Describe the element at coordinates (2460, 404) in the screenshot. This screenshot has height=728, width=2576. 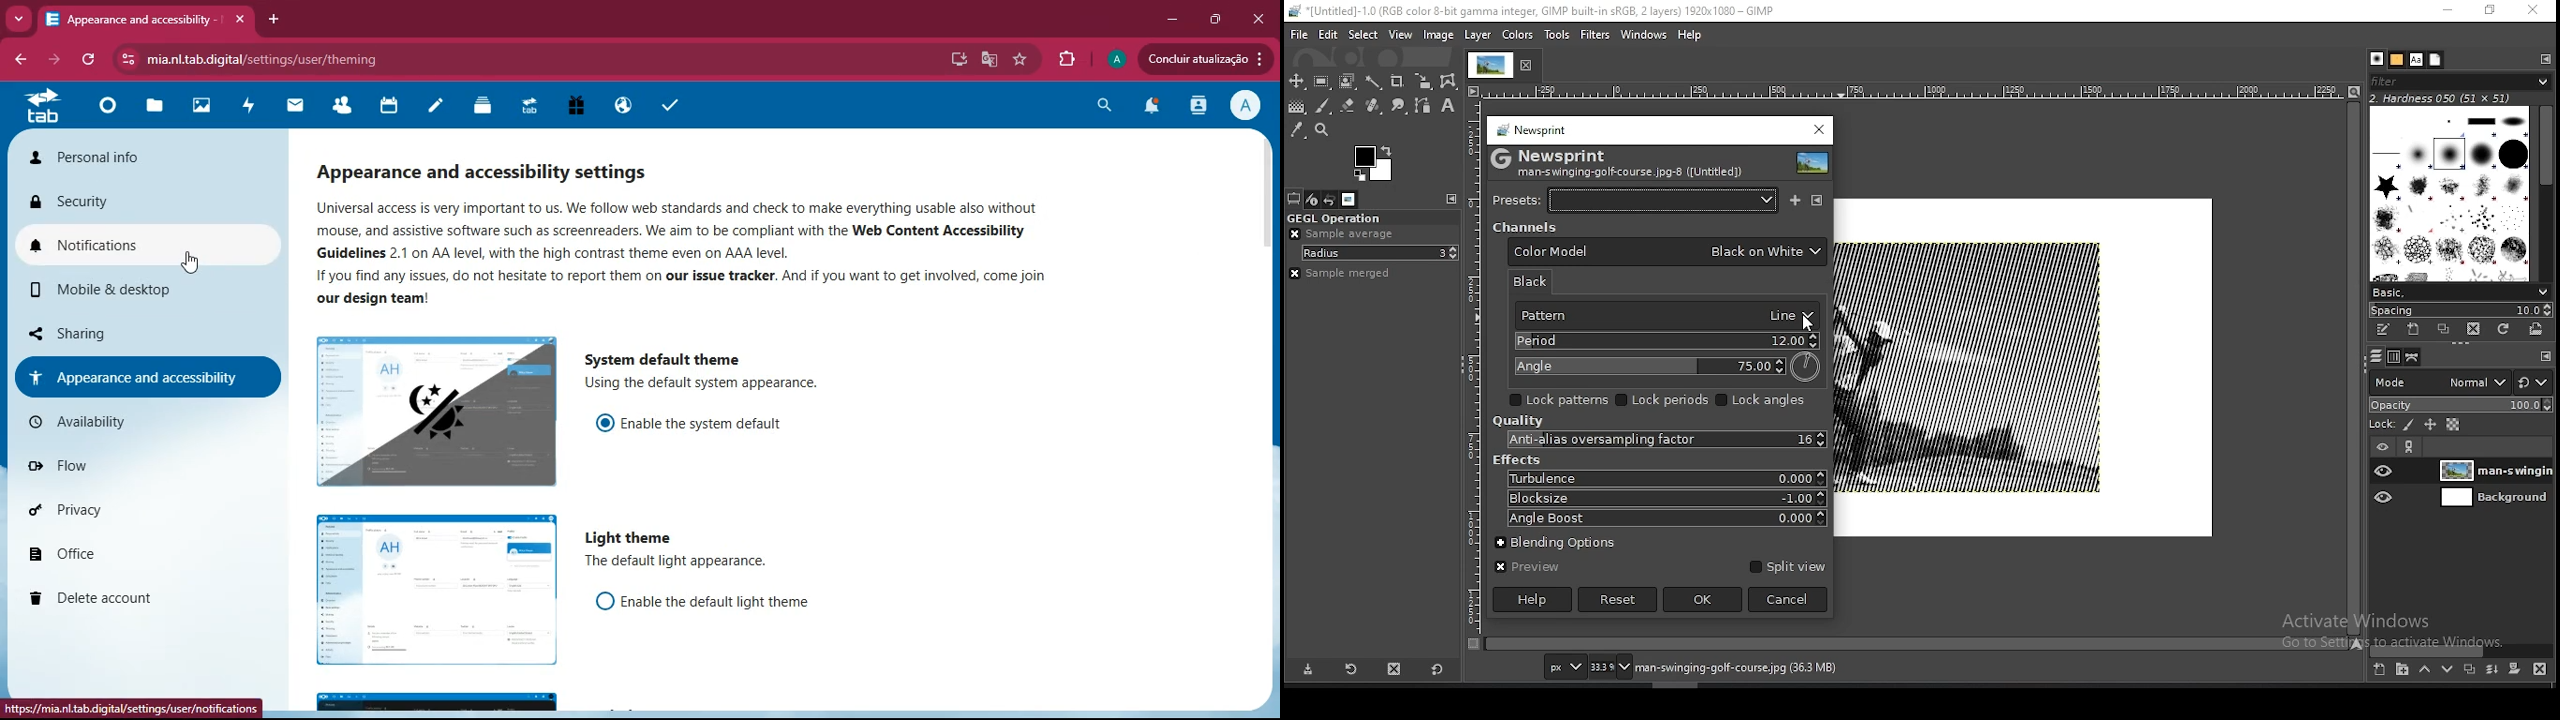
I see `opacity` at that location.